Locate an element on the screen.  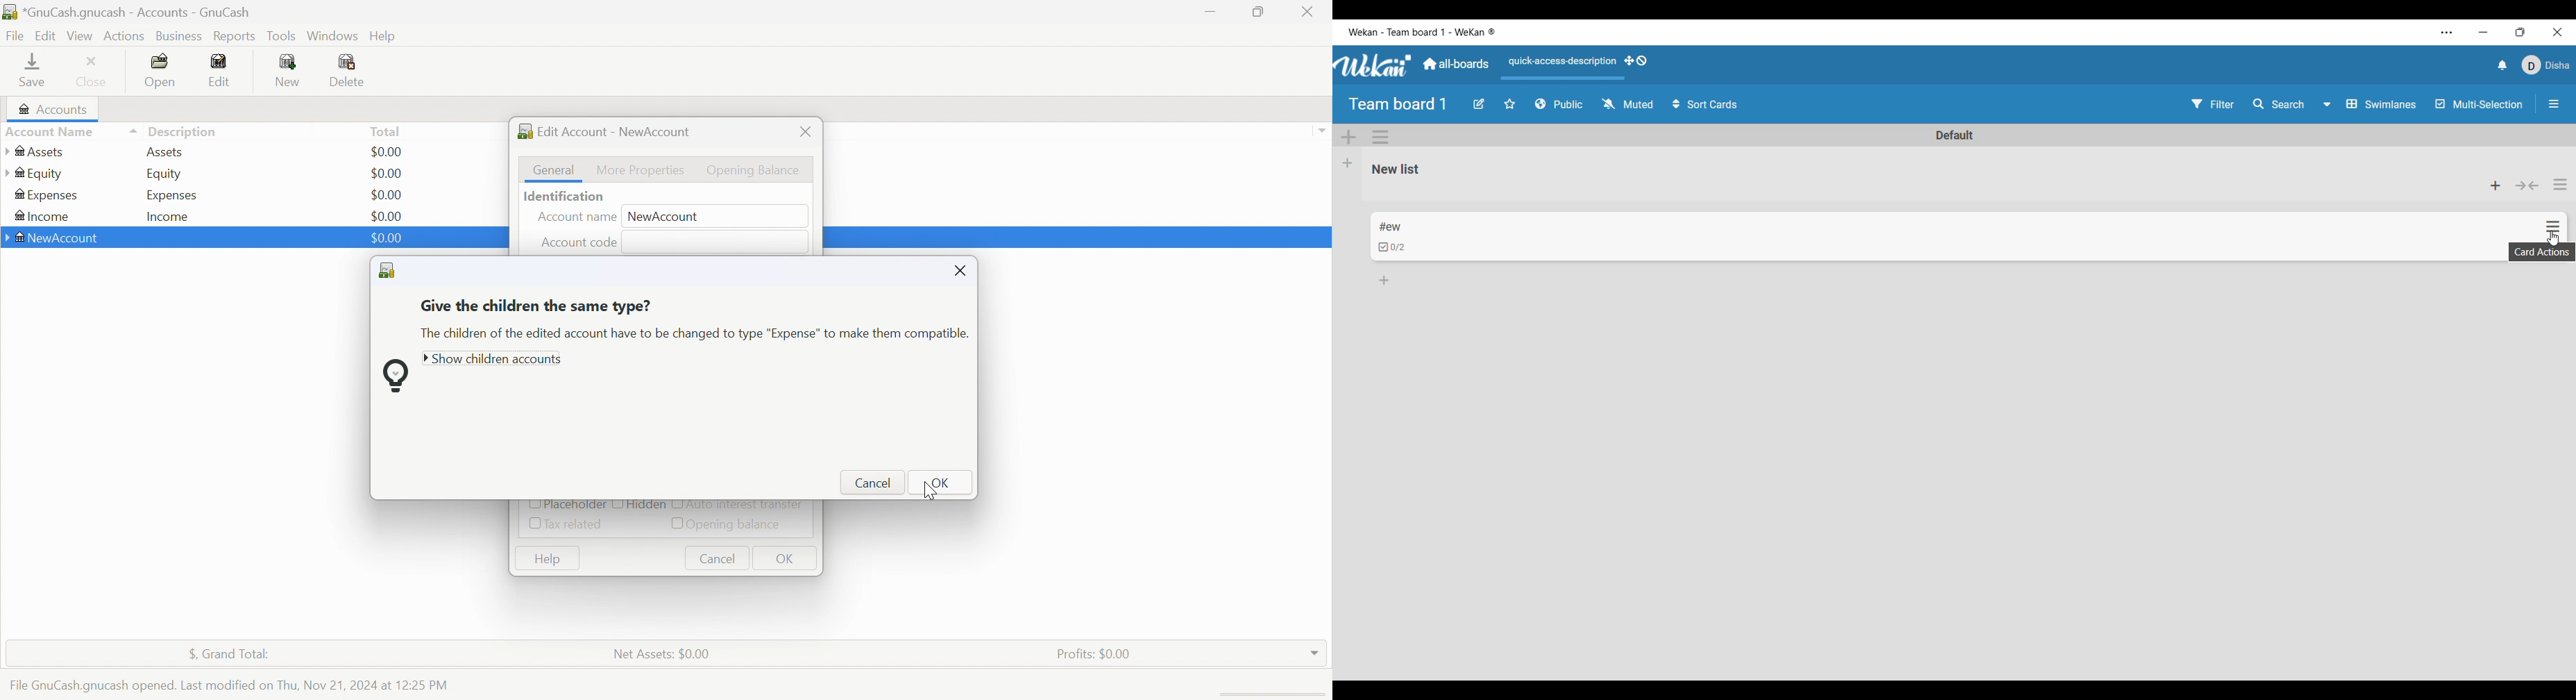
Notifications is located at coordinates (2502, 65).